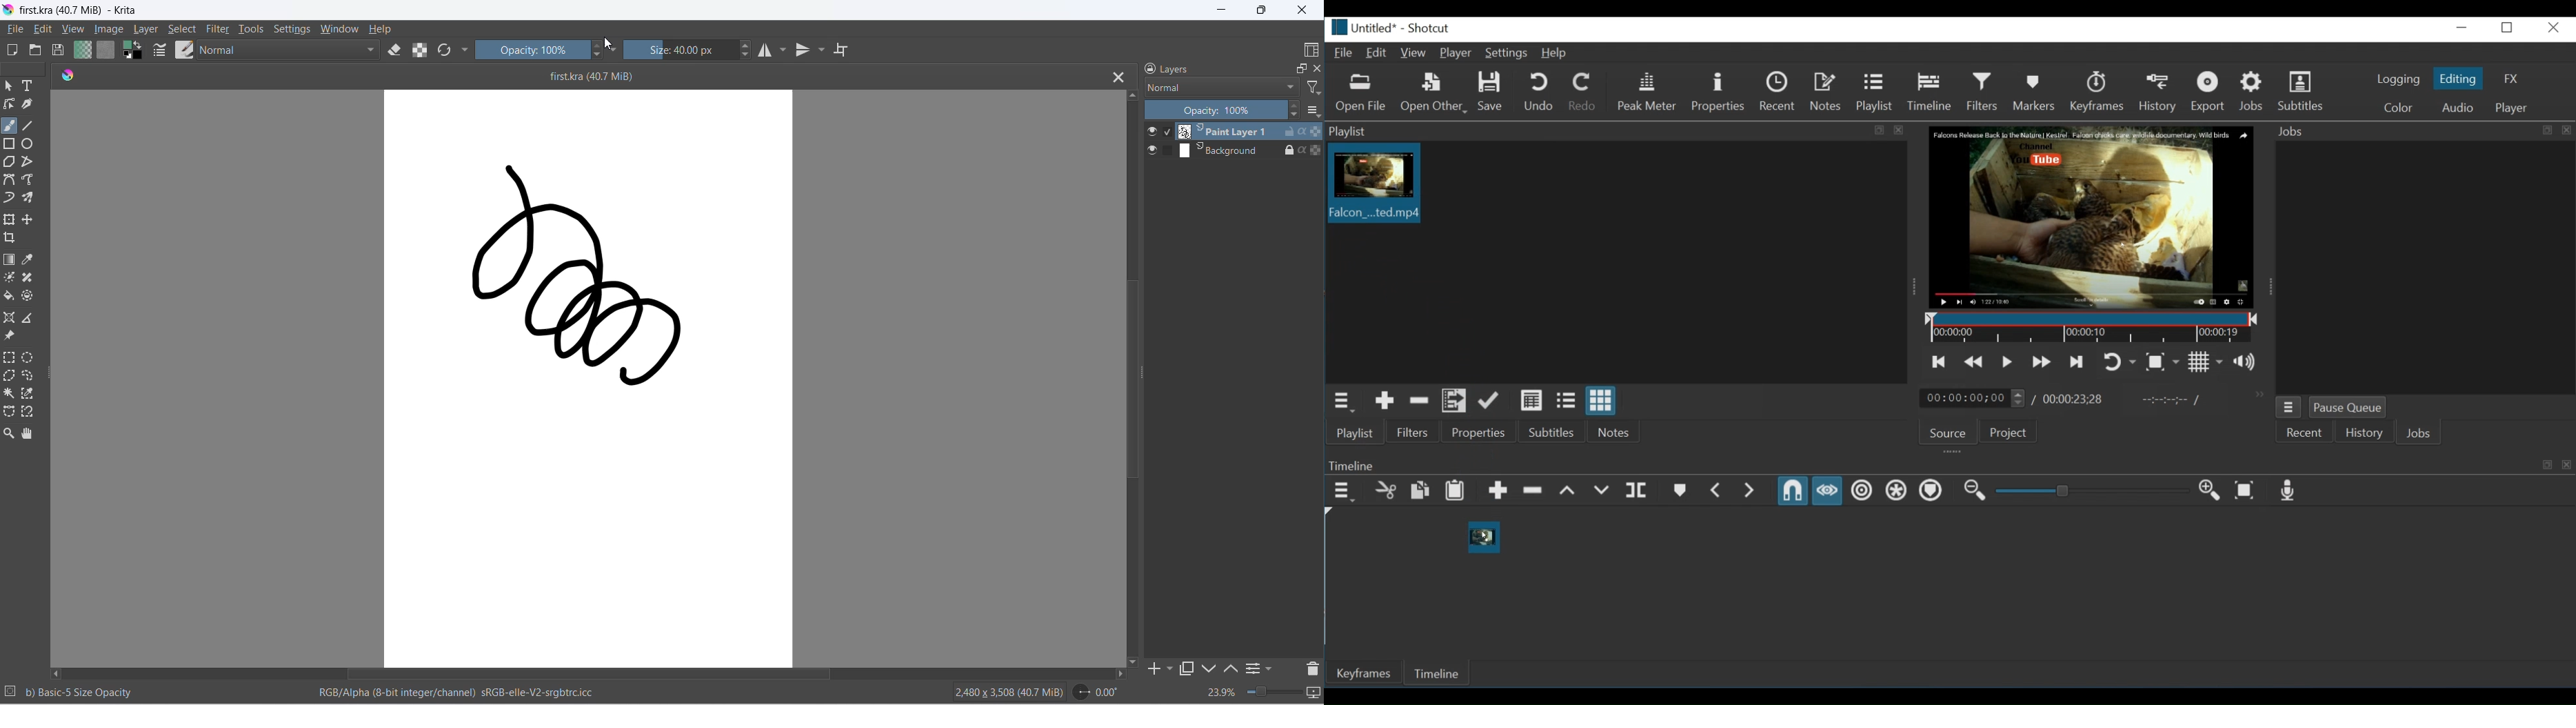 Image resolution: width=2576 pixels, height=728 pixels. Describe the element at coordinates (2464, 27) in the screenshot. I see `Minimize` at that location.